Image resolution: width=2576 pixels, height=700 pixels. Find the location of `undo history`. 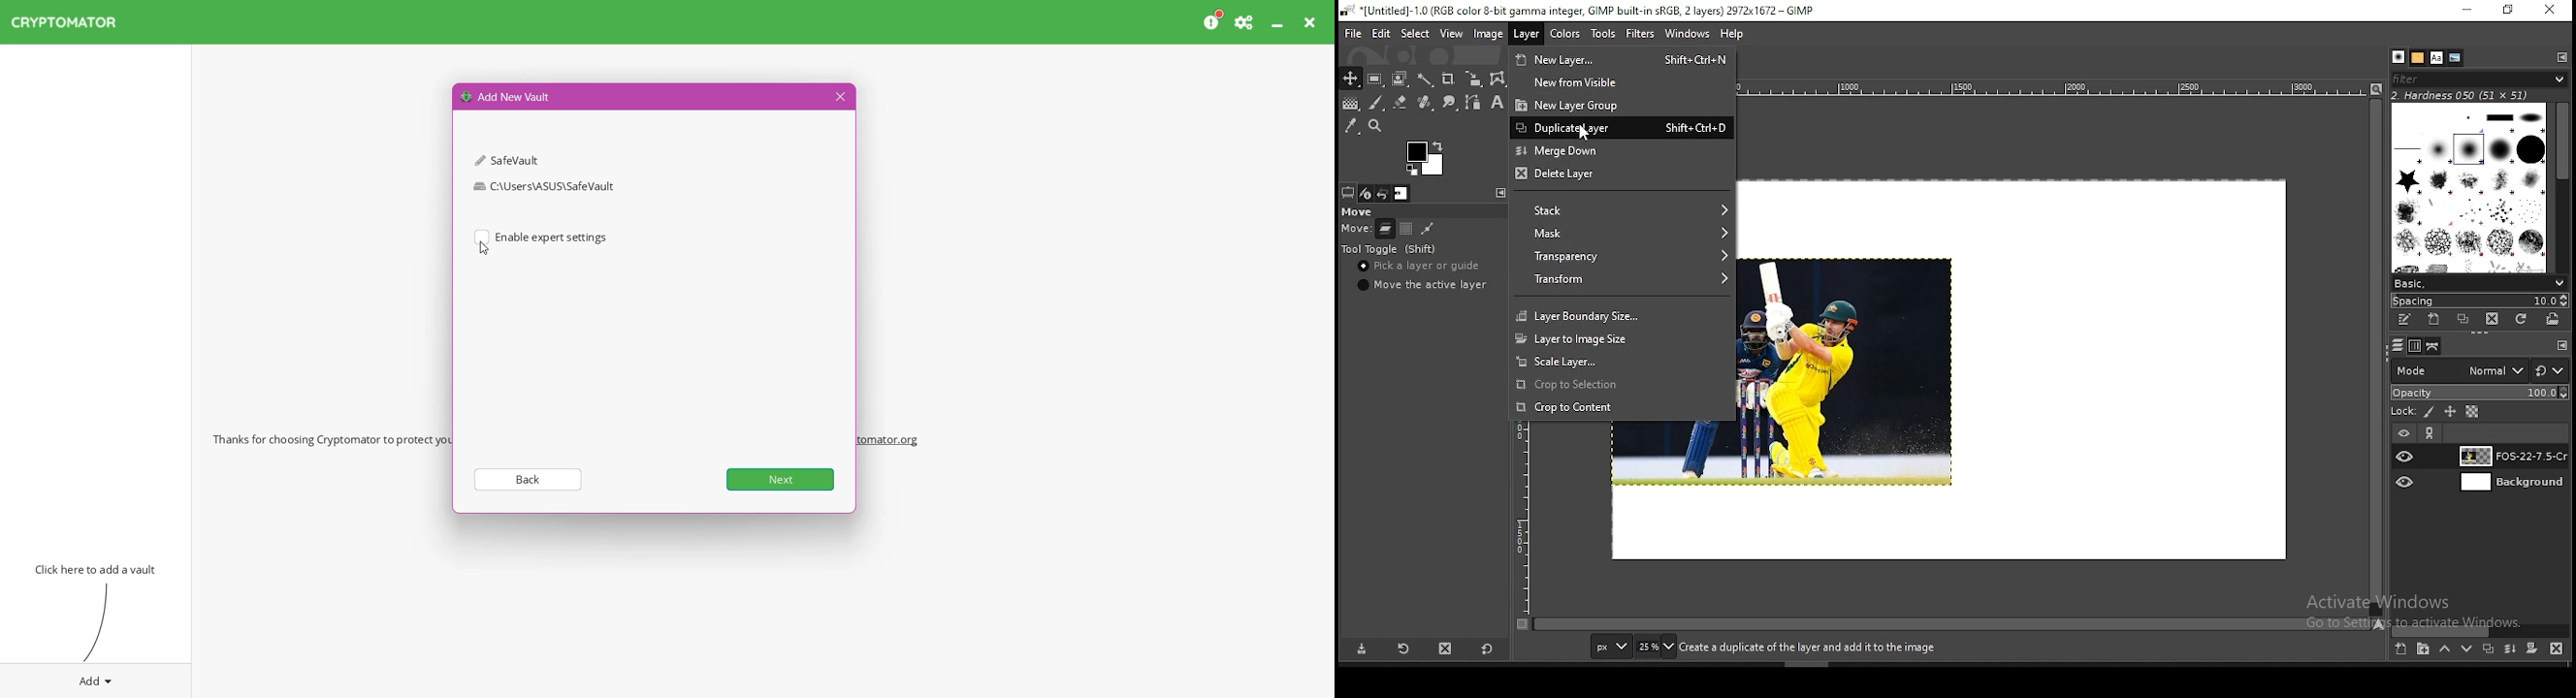

undo history is located at coordinates (1382, 194).